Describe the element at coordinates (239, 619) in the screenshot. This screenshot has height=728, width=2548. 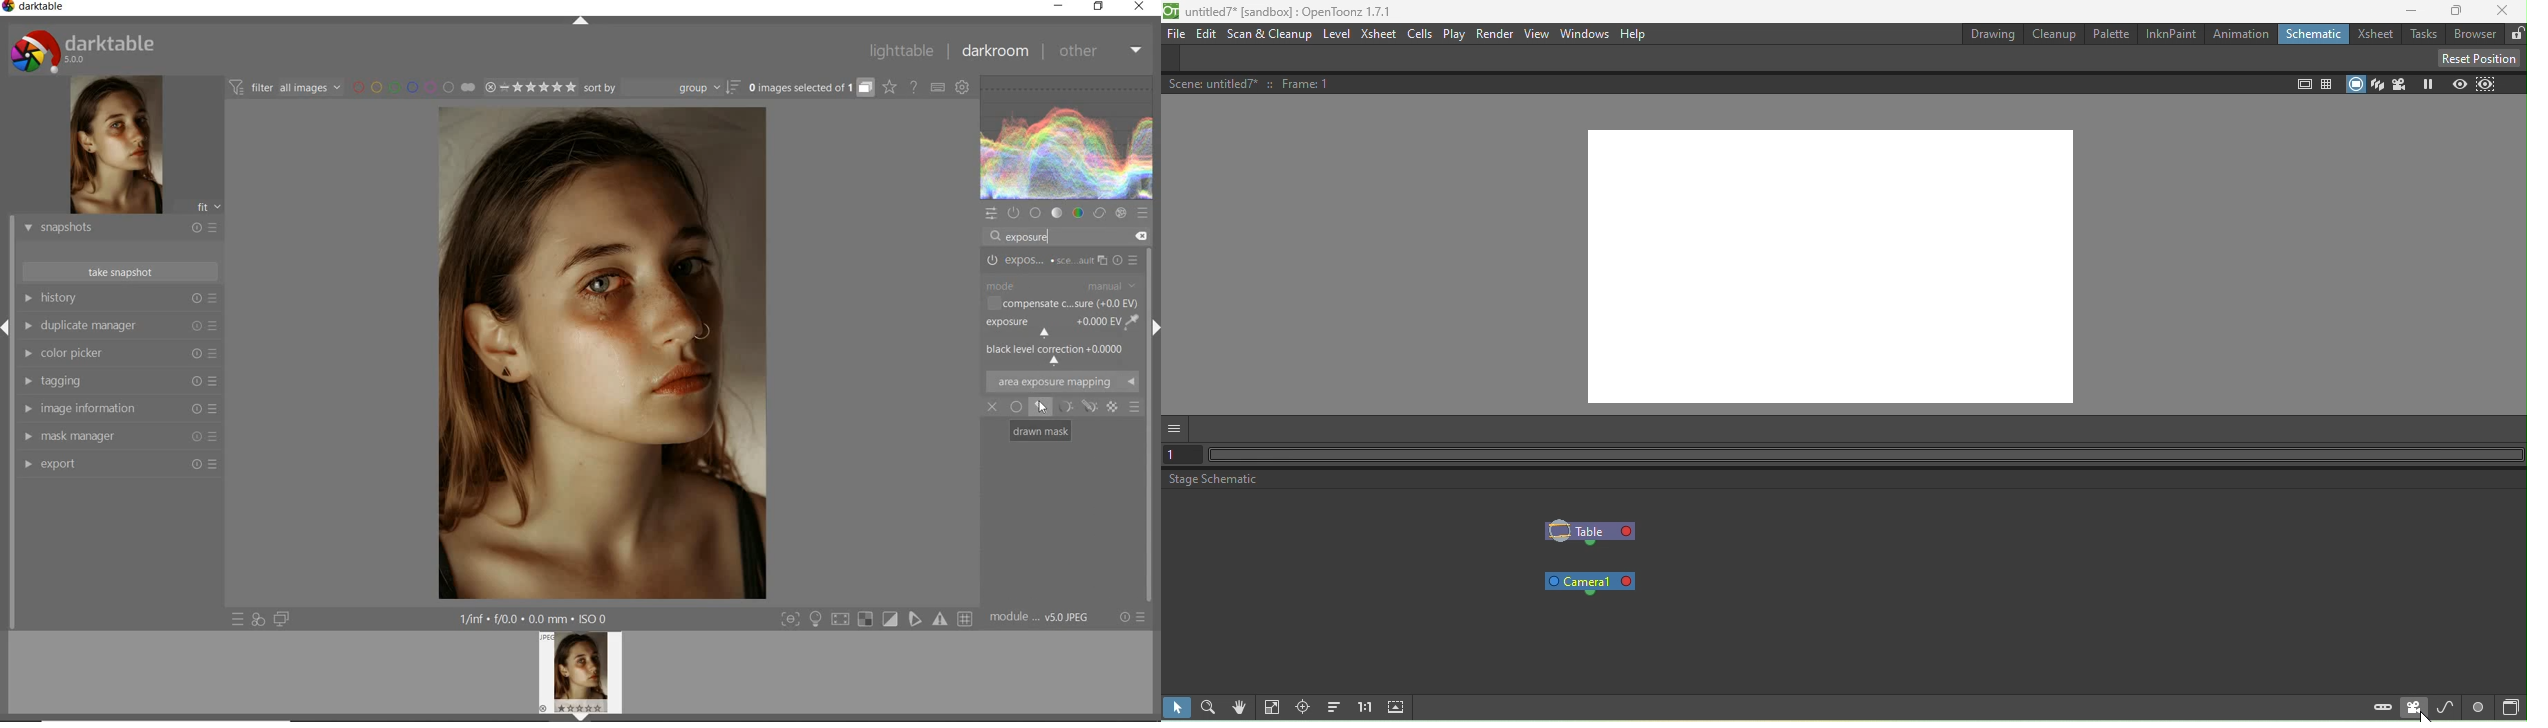
I see `quick access to presets` at that location.